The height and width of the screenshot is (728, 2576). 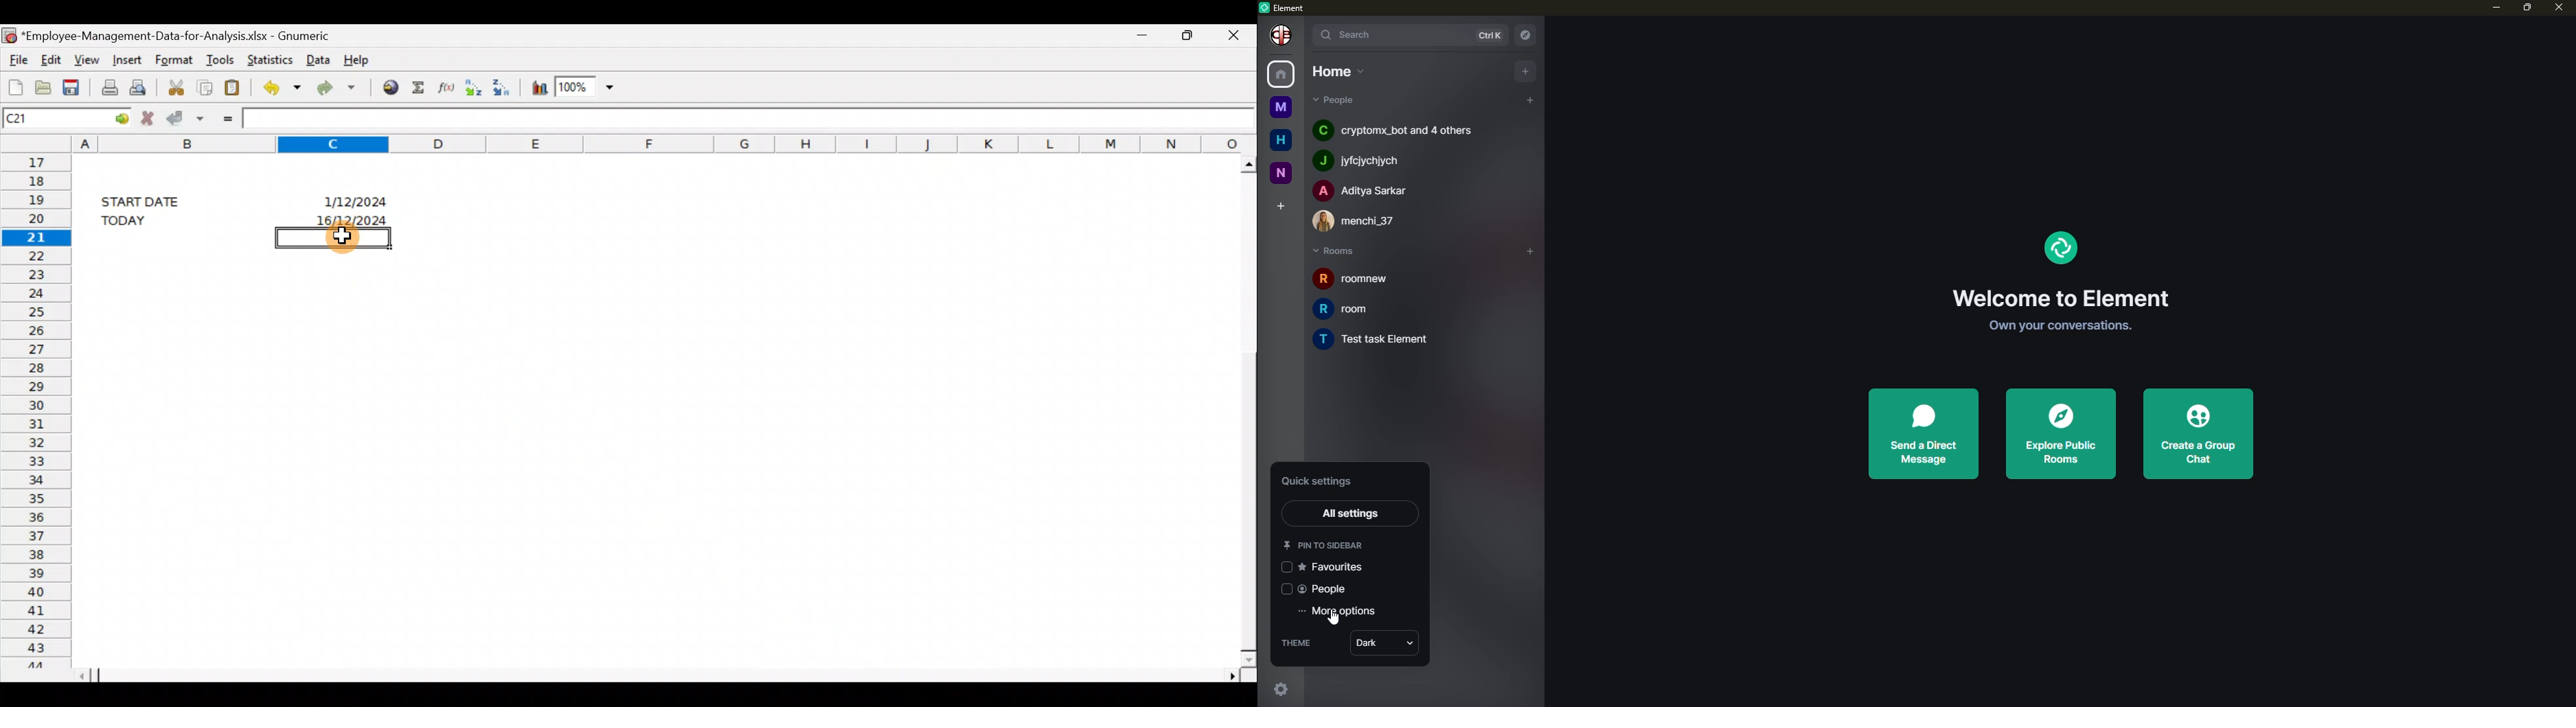 What do you see at coordinates (1304, 34) in the screenshot?
I see `expand` at bounding box center [1304, 34].